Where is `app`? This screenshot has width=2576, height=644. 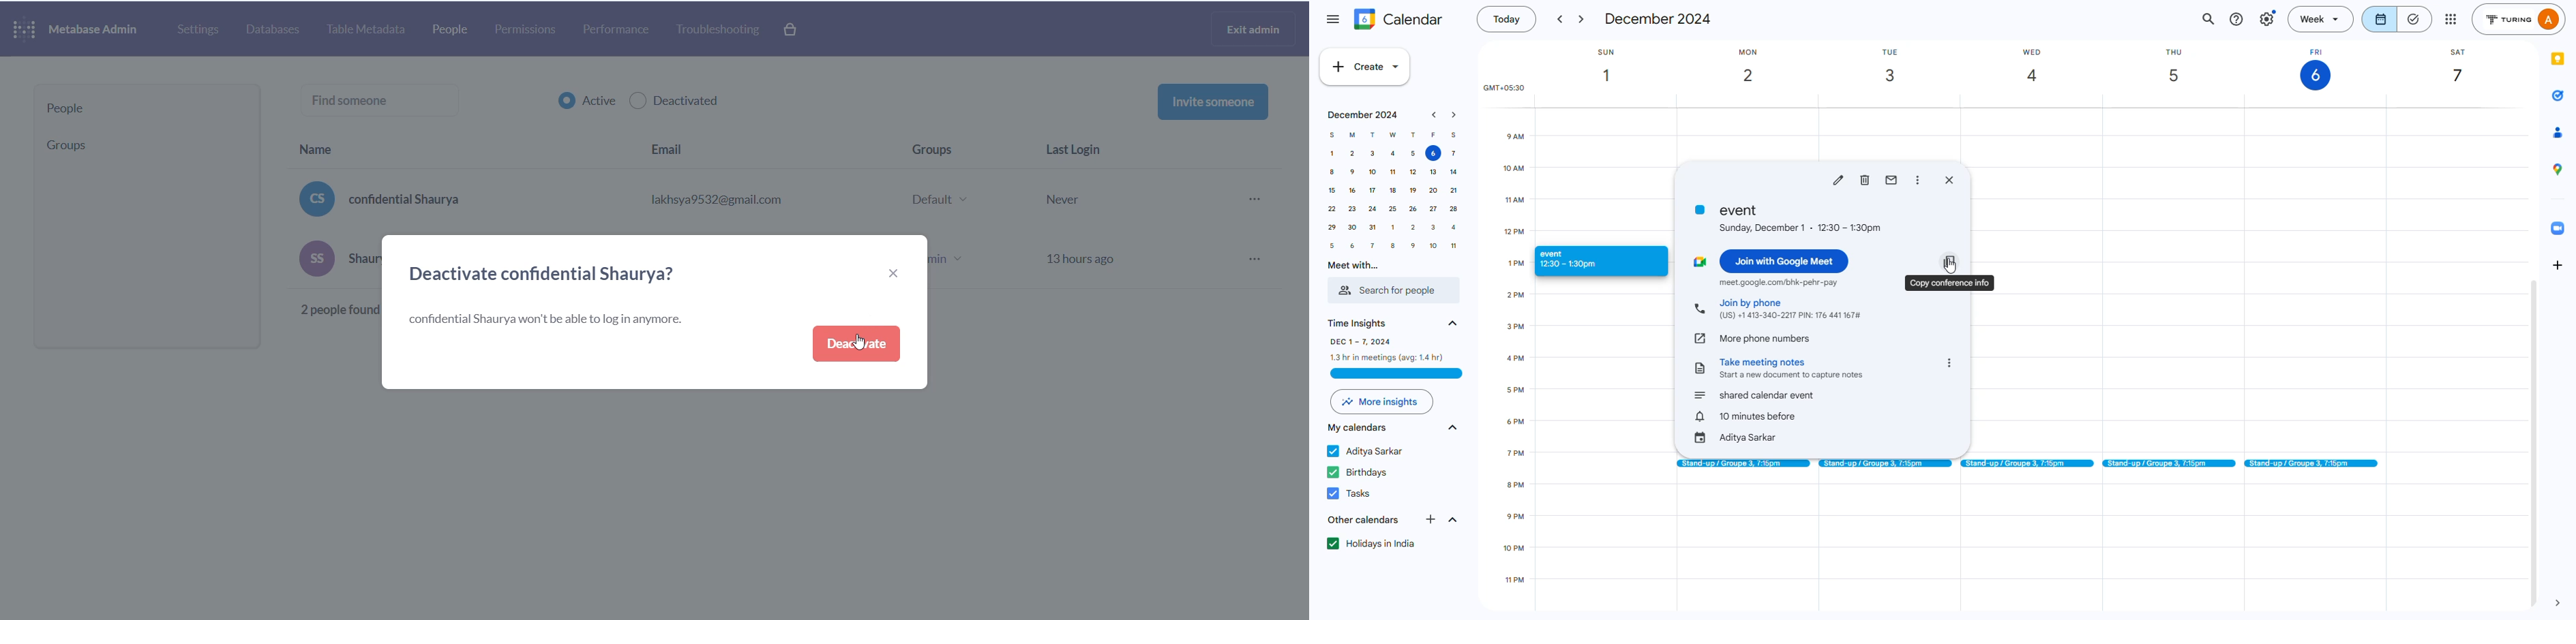 app is located at coordinates (2559, 226).